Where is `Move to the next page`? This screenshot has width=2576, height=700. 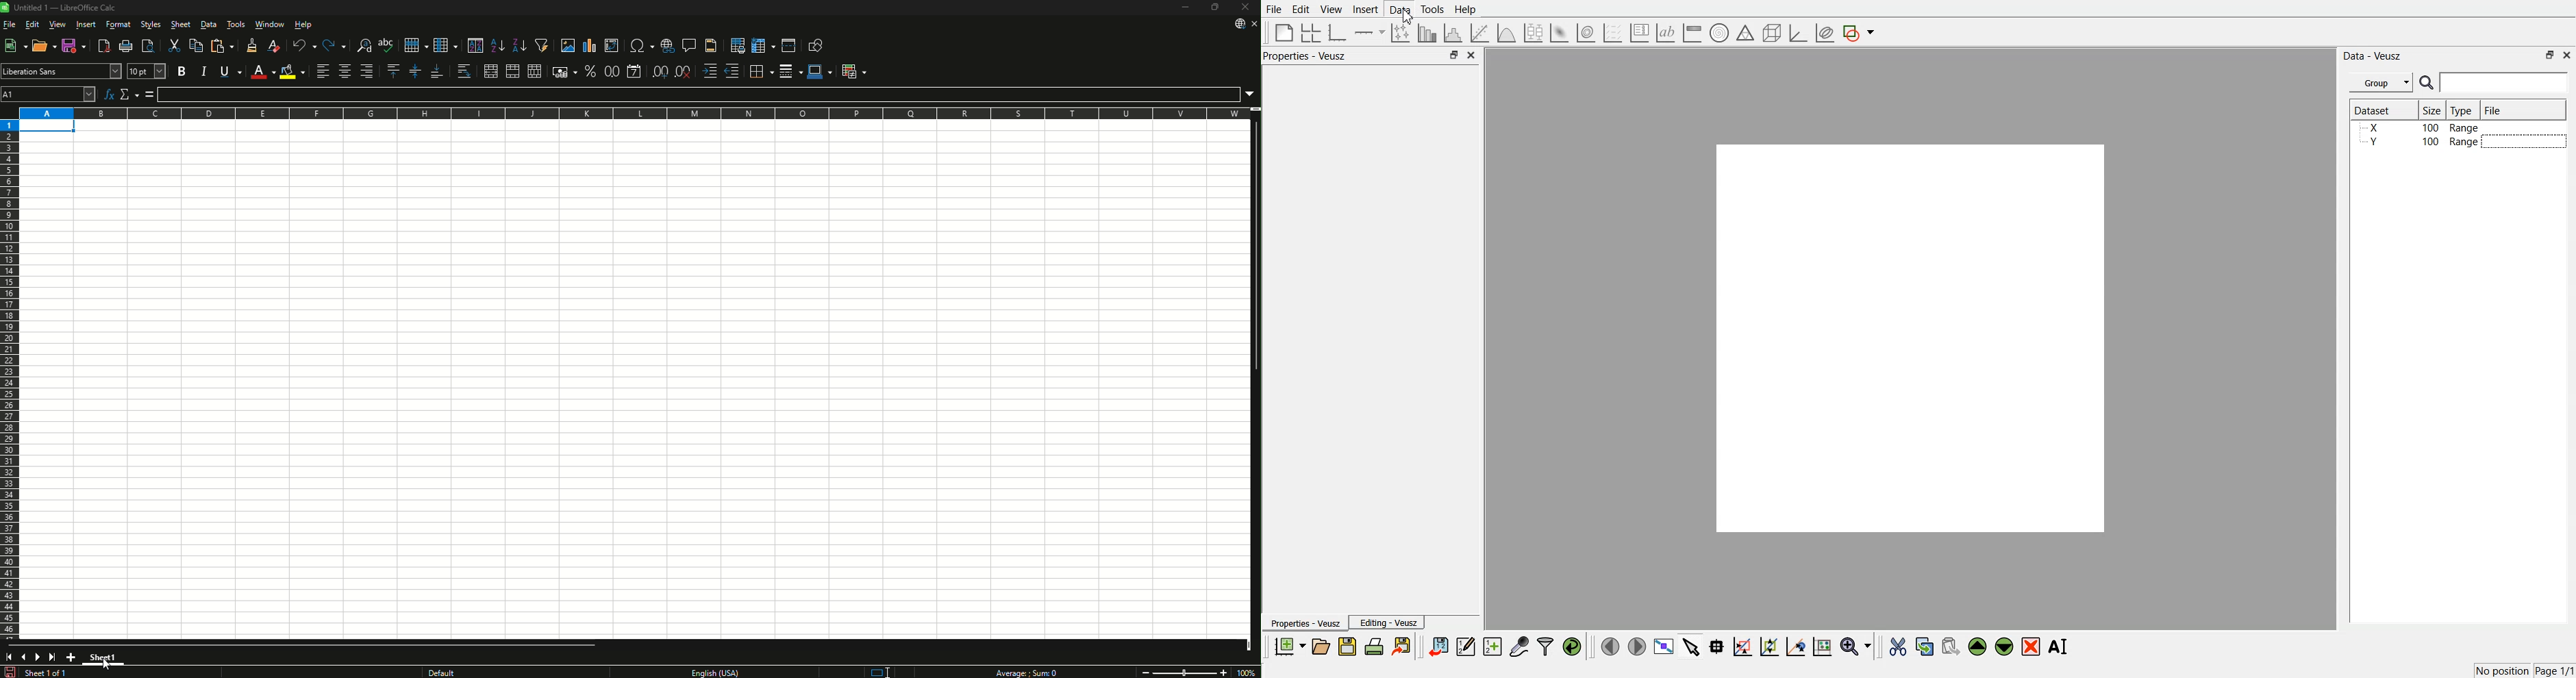
Move to the next page is located at coordinates (1637, 645).